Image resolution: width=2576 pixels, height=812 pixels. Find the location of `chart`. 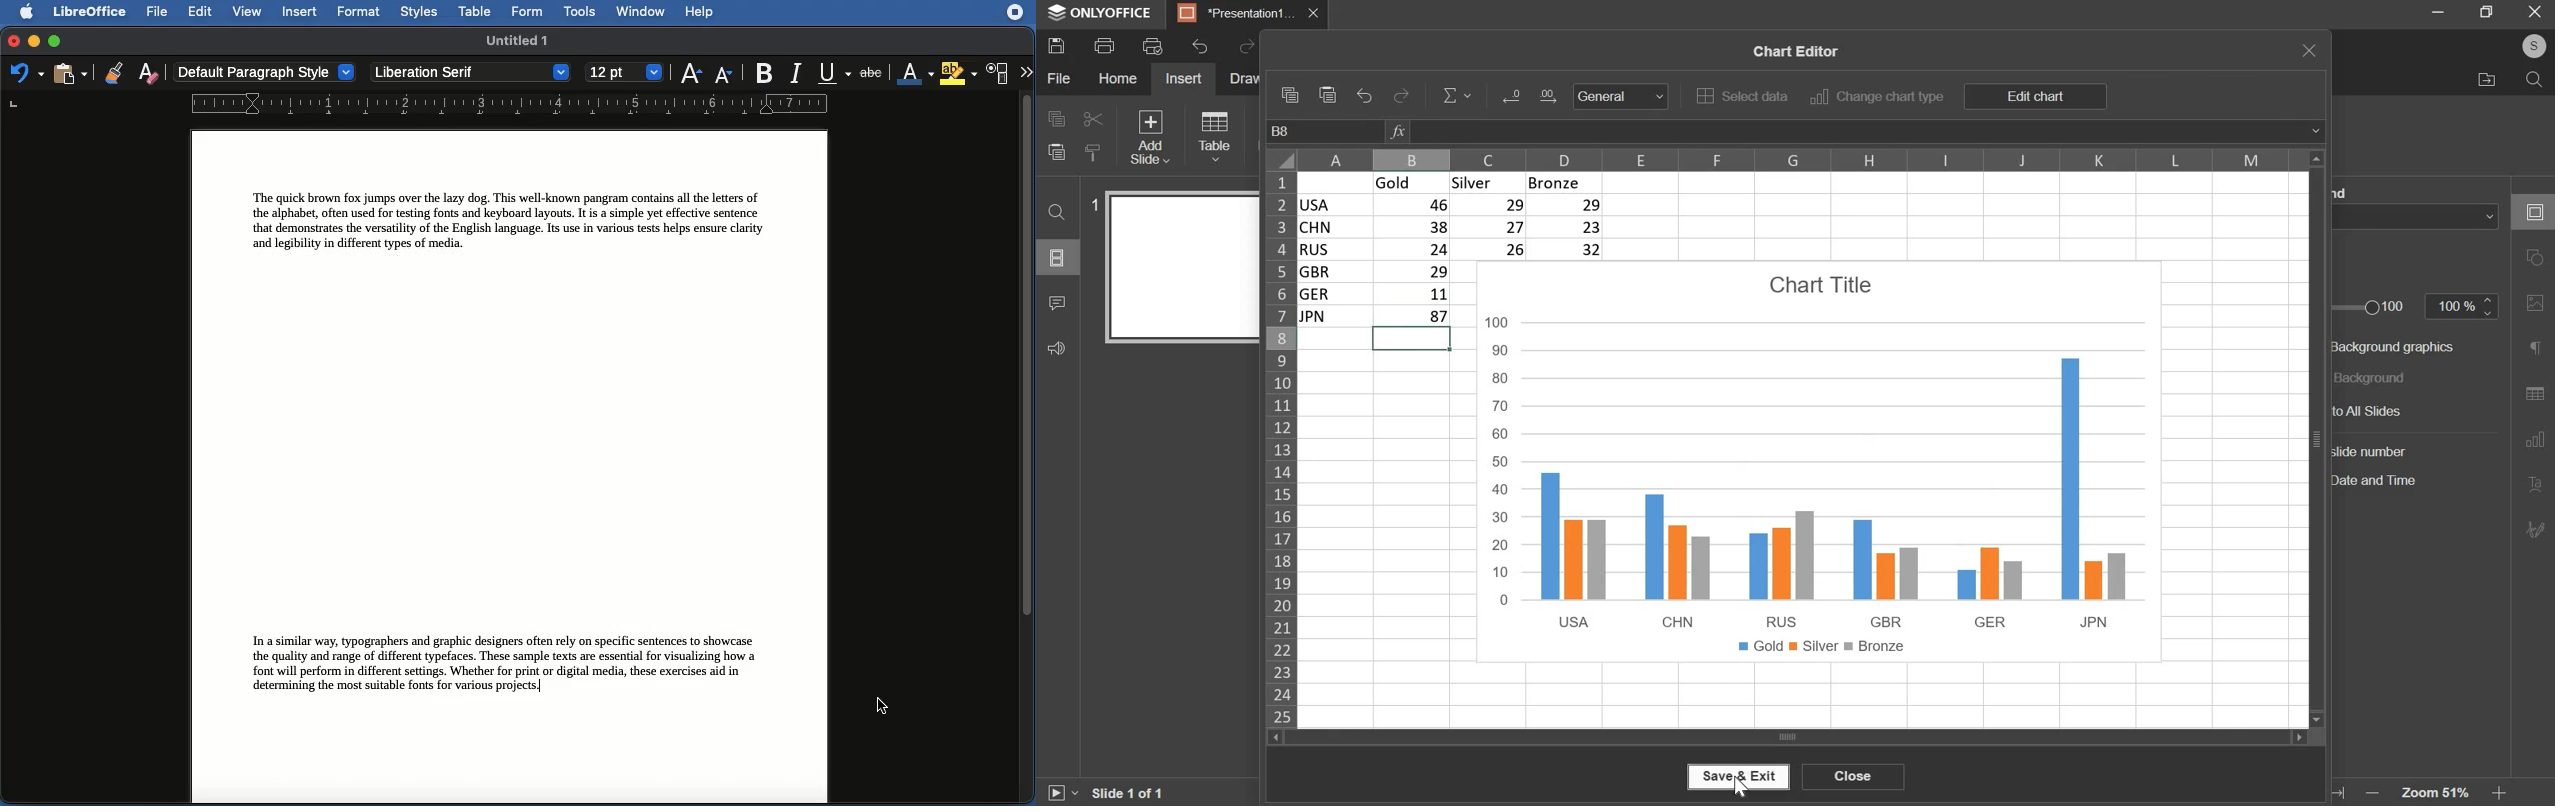

chart is located at coordinates (1820, 488).